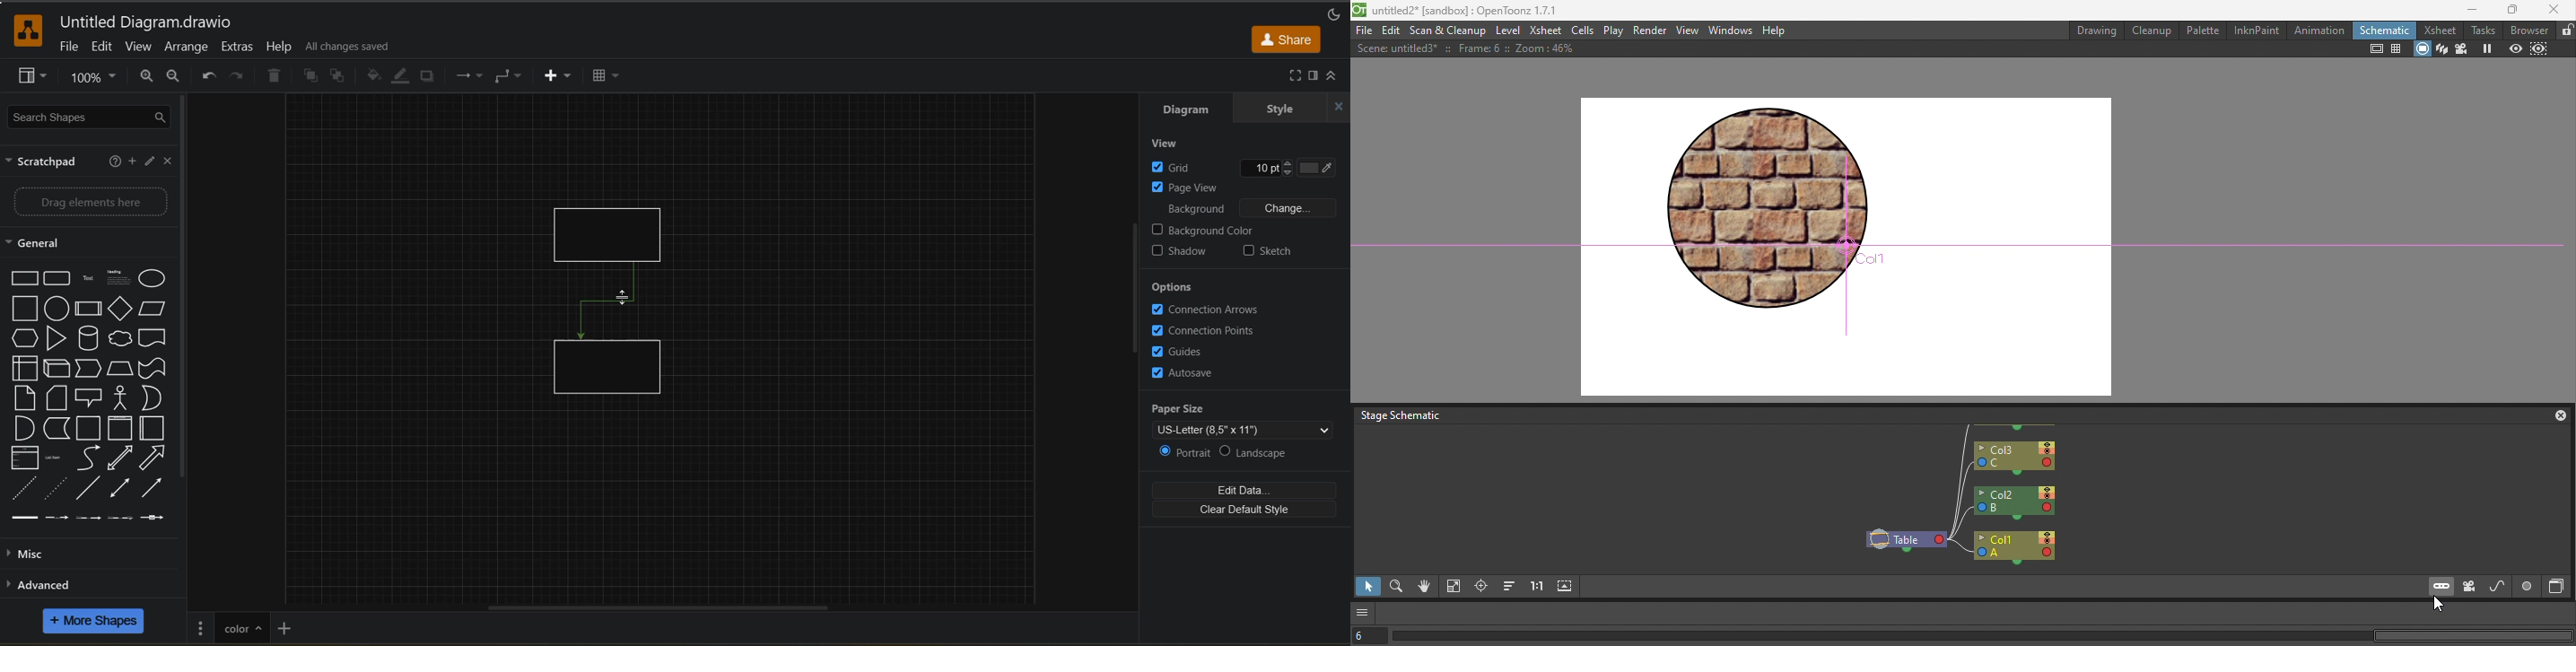  Describe the element at coordinates (46, 243) in the screenshot. I see `general` at that location.